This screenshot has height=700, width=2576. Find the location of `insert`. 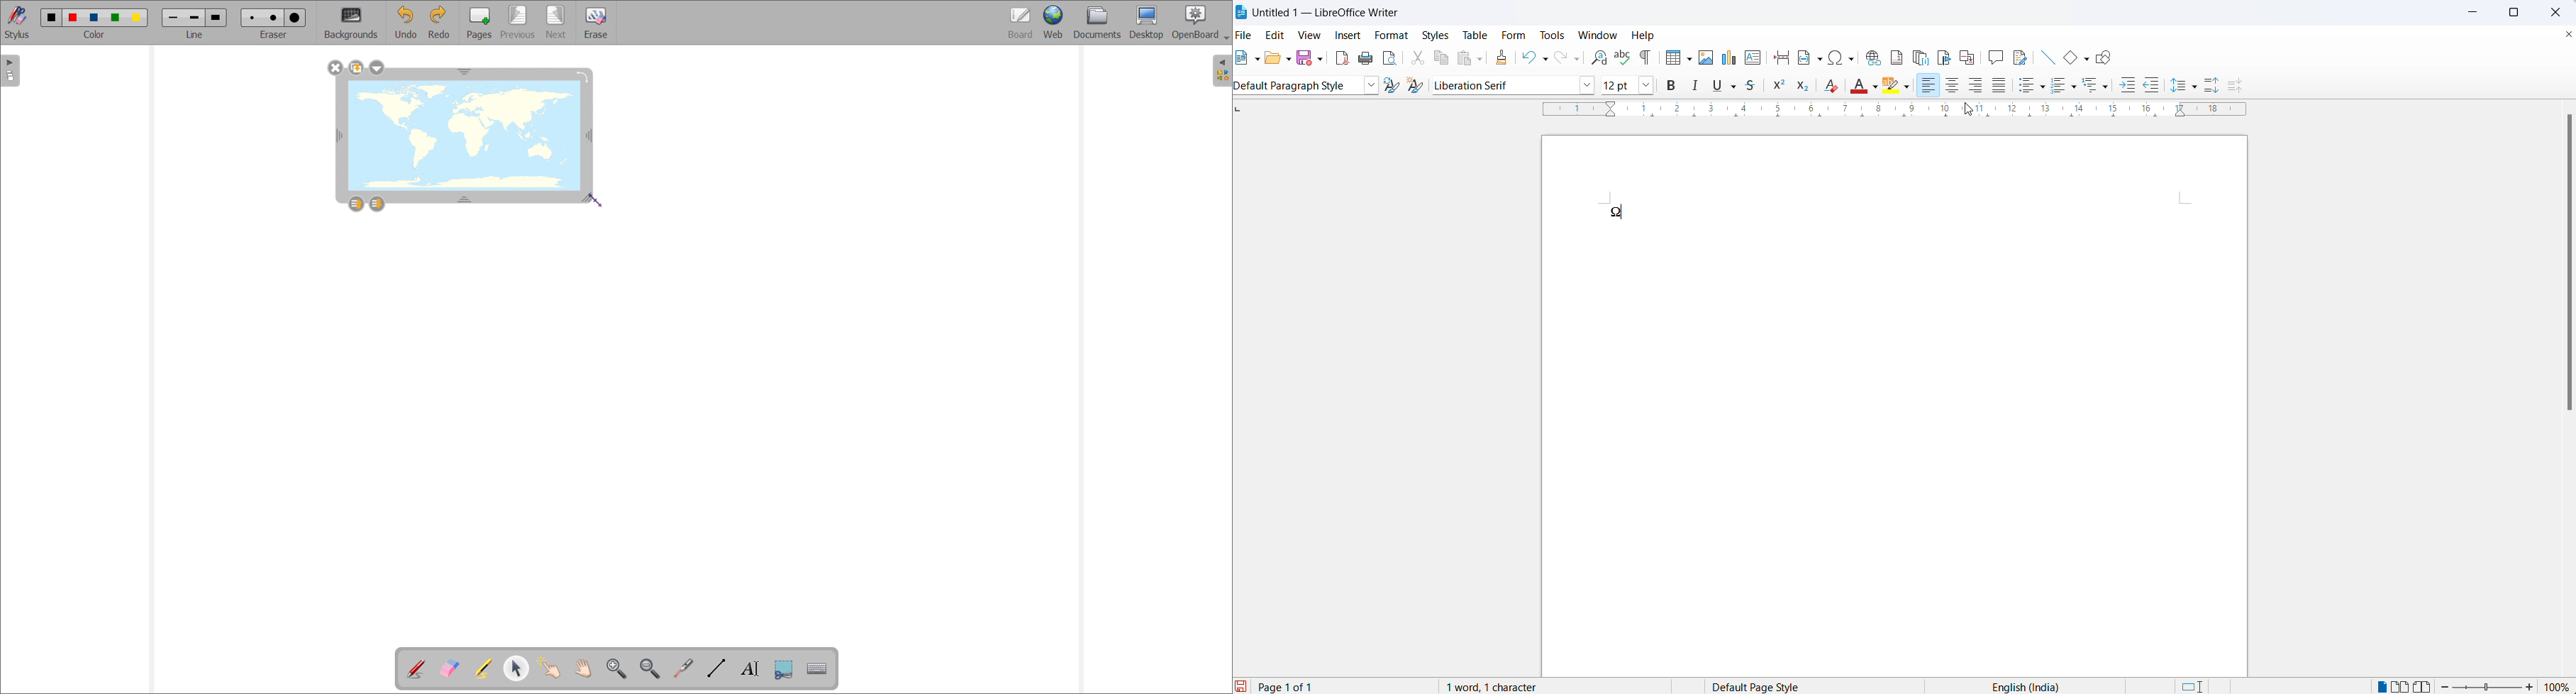

insert is located at coordinates (1348, 34).